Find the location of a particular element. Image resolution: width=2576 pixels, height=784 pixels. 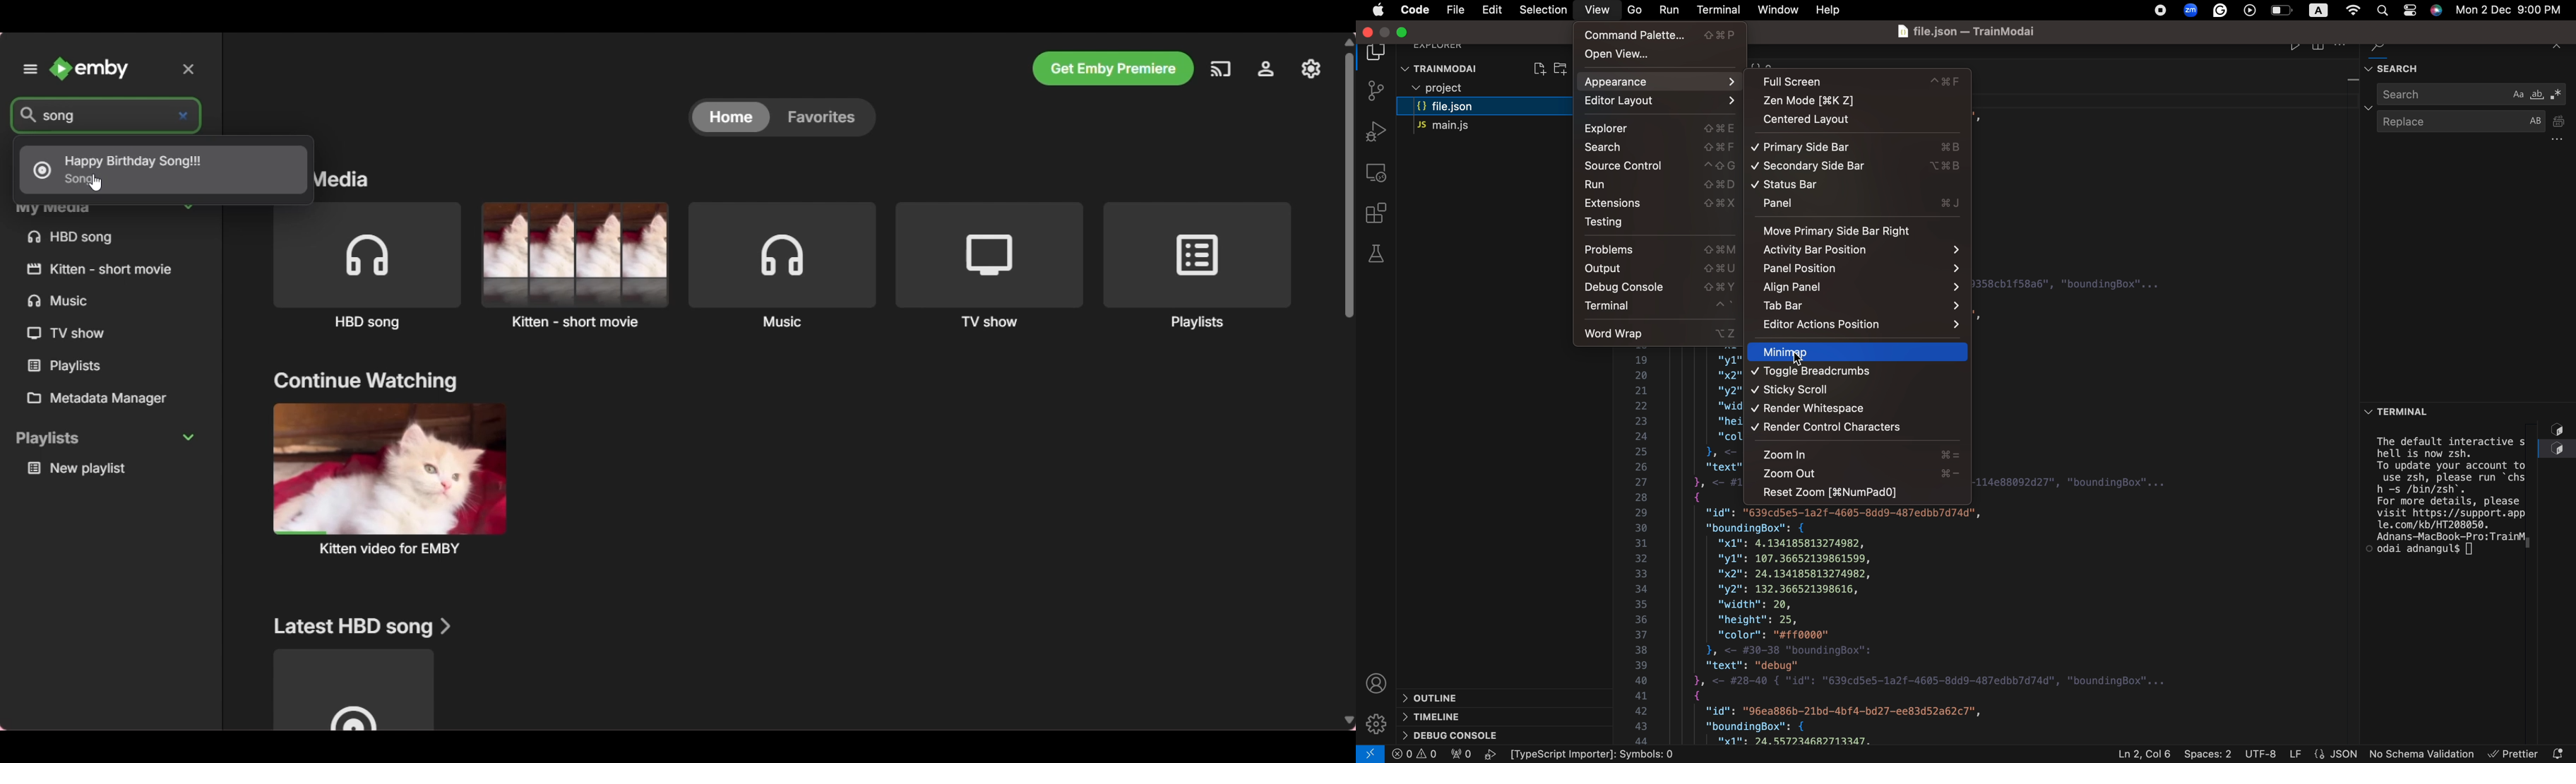

explorer is located at coordinates (1446, 48).